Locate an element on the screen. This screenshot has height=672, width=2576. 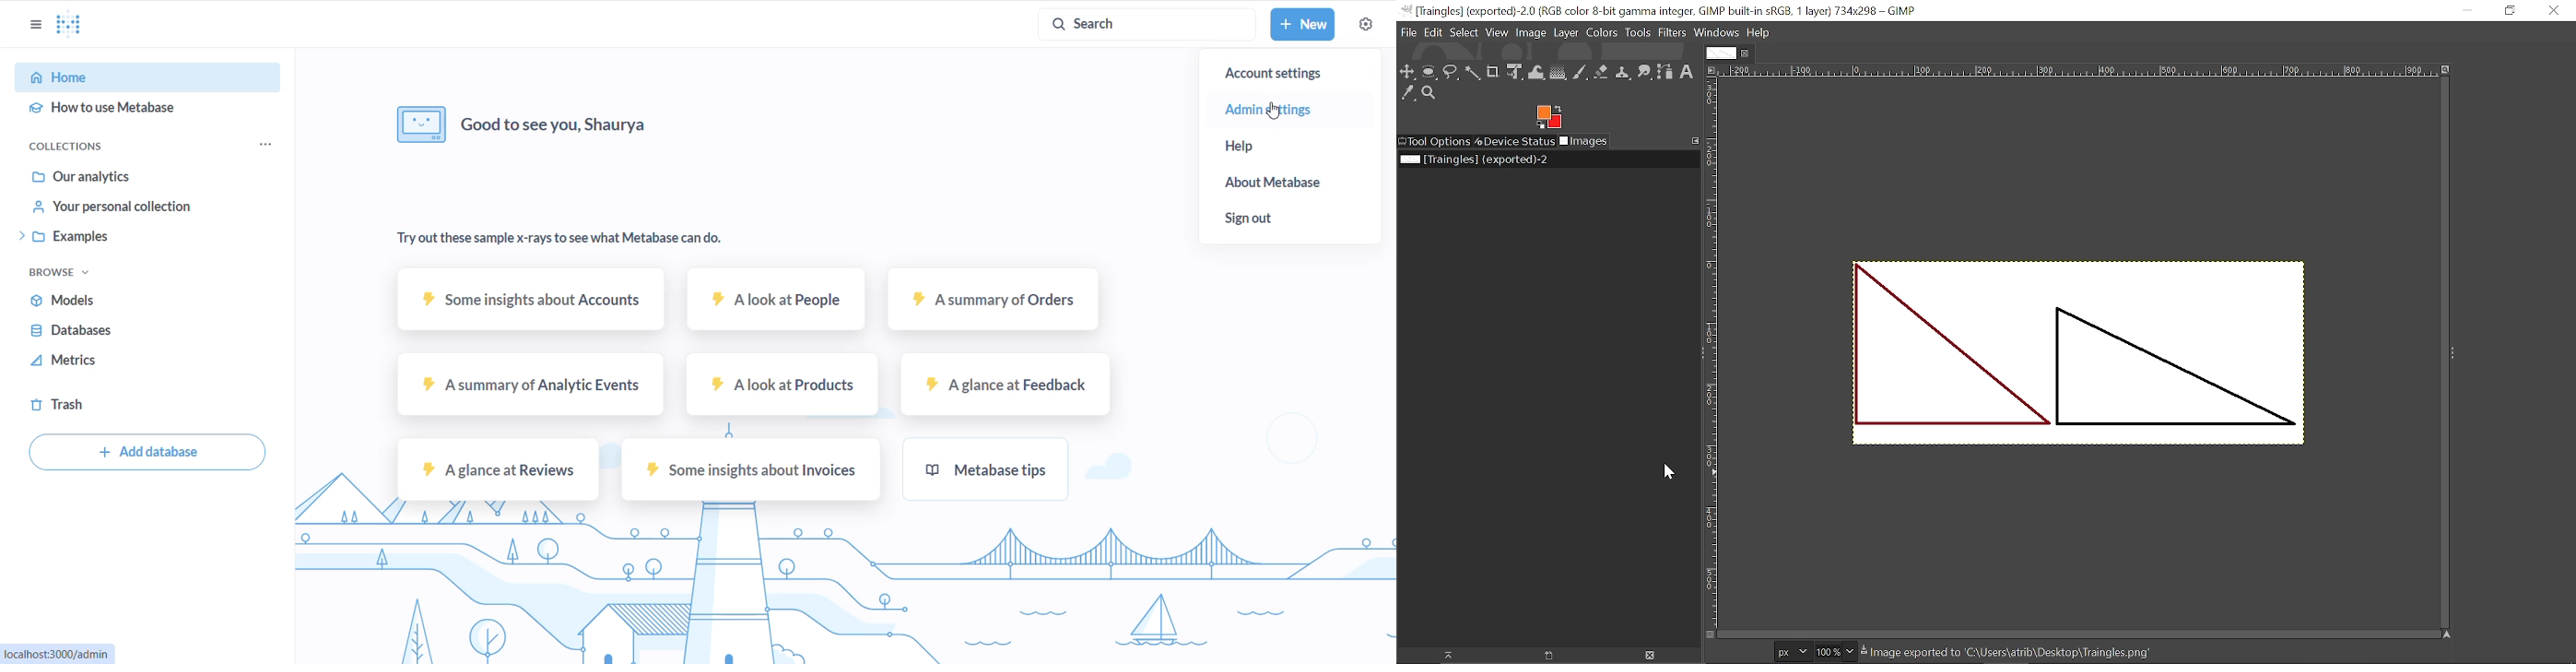
Images is located at coordinates (1582, 141).